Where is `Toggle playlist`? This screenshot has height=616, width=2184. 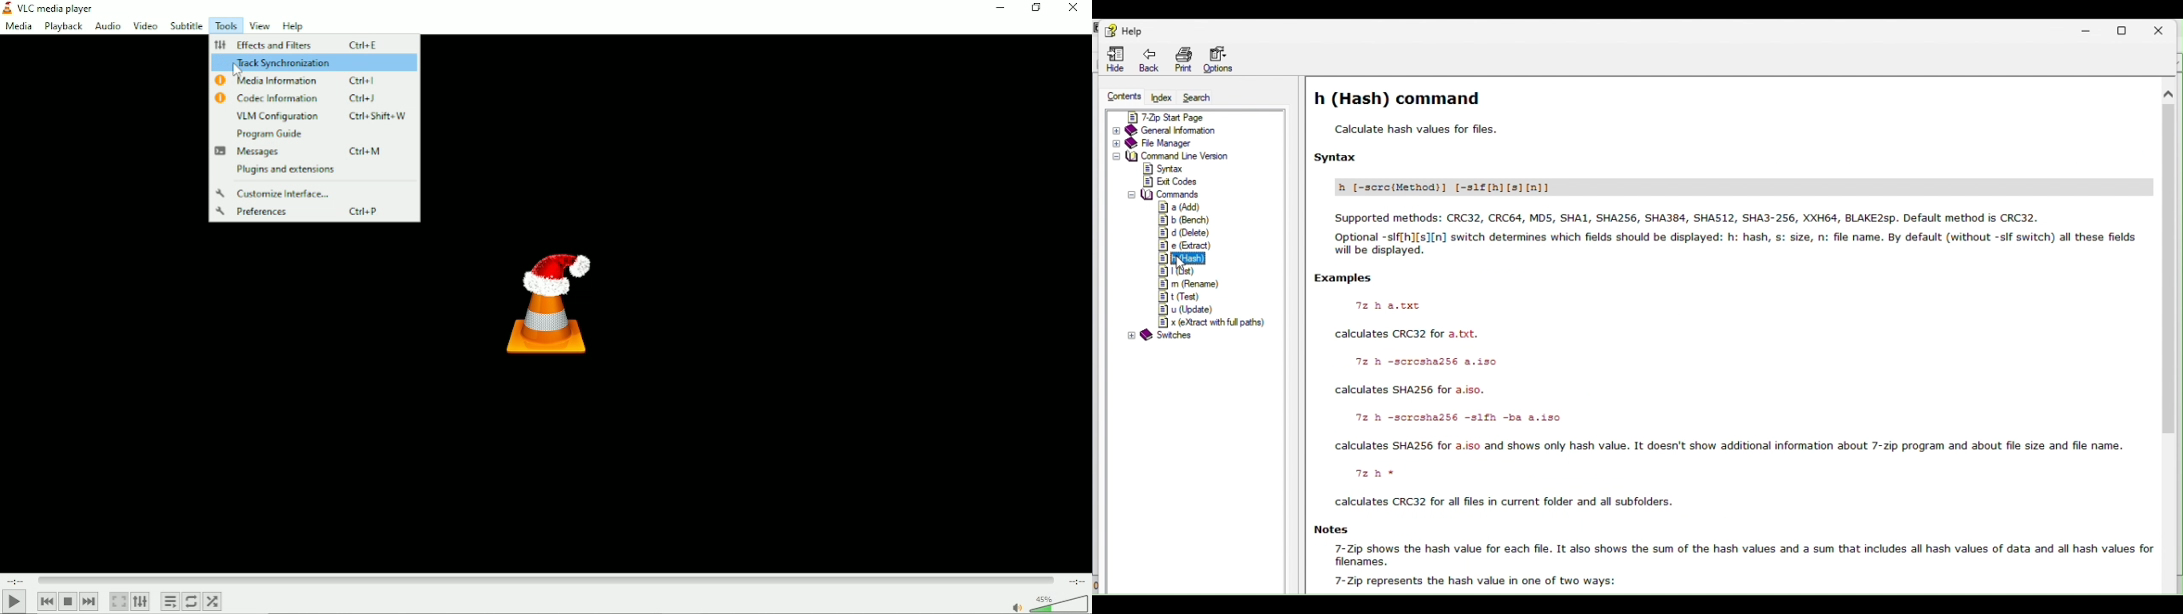 Toggle playlist is located at coordinates (170, 601).